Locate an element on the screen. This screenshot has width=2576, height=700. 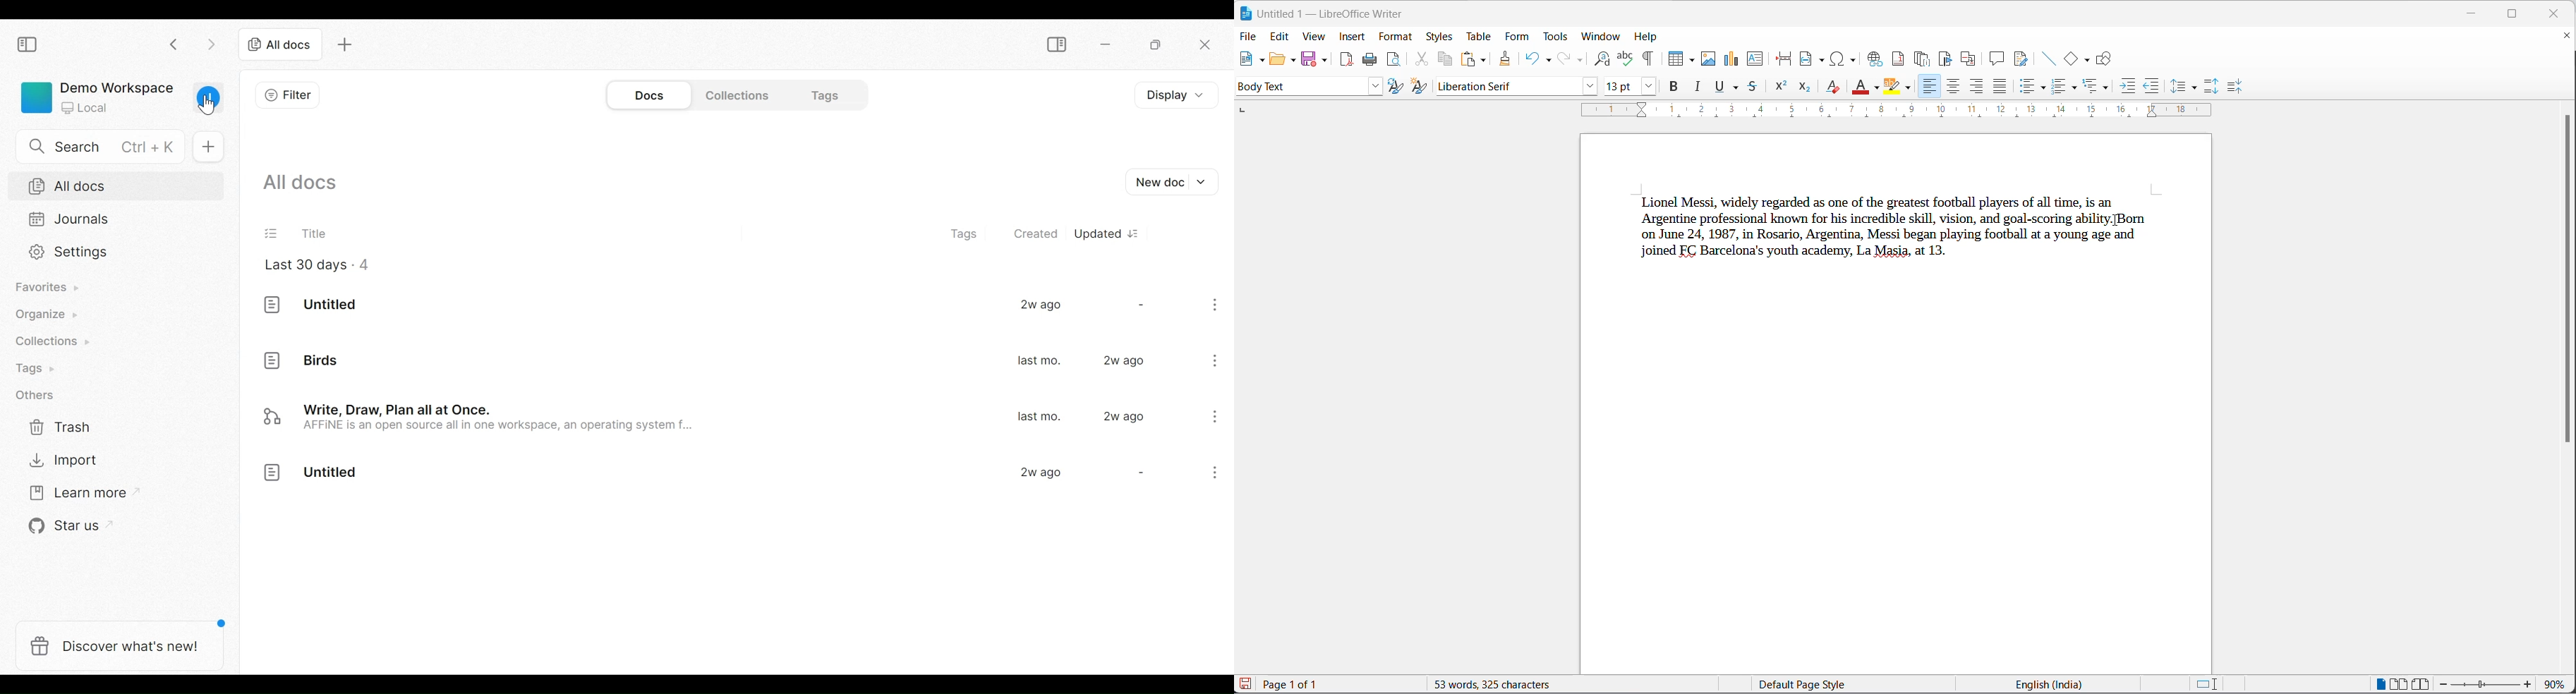
insert line is located at coordinates (2050, 59).